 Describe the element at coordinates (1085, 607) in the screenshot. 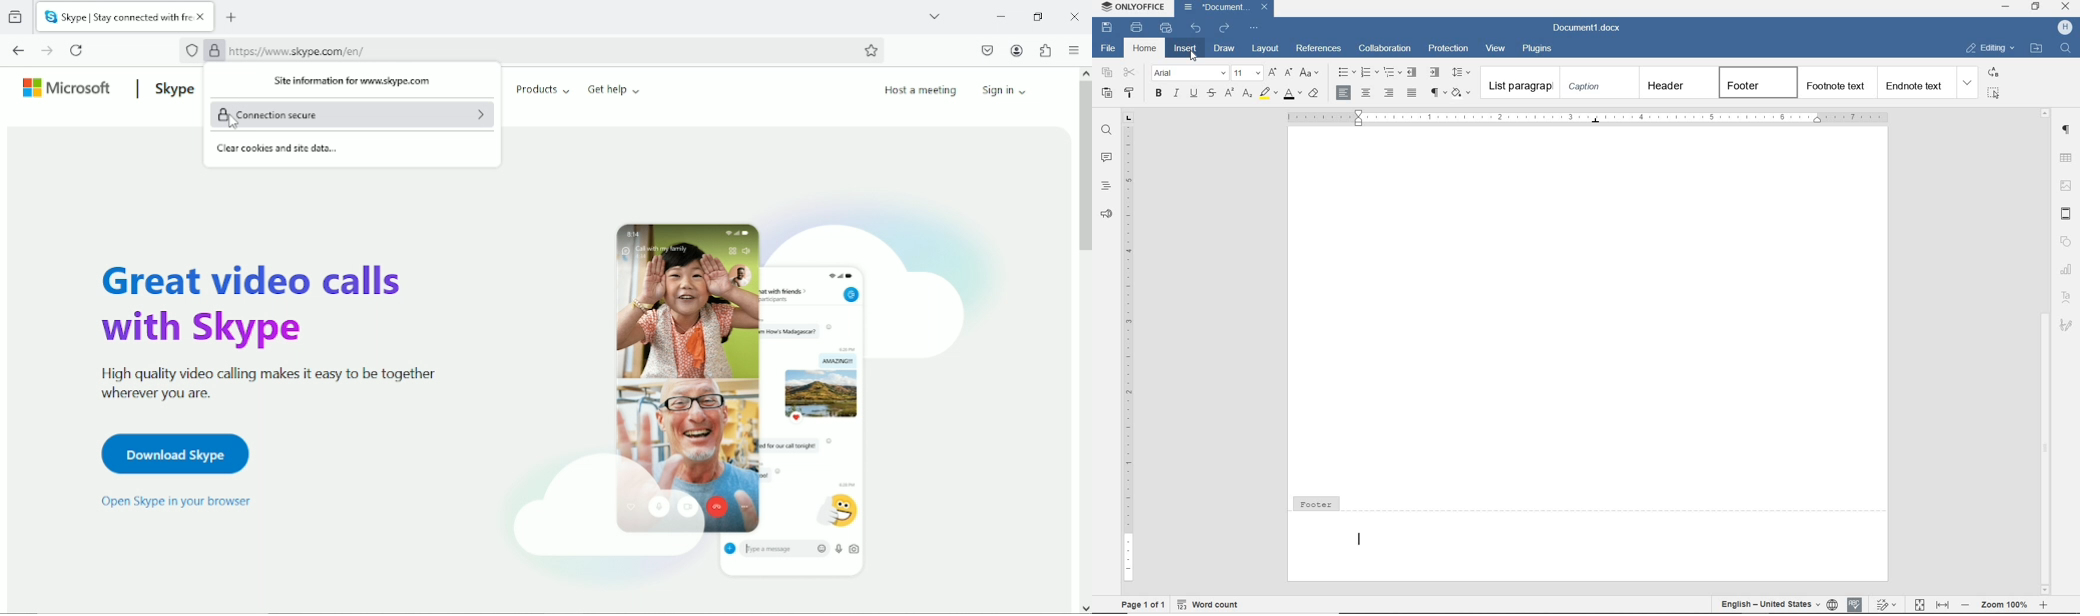

I see `scroll down` at that location.